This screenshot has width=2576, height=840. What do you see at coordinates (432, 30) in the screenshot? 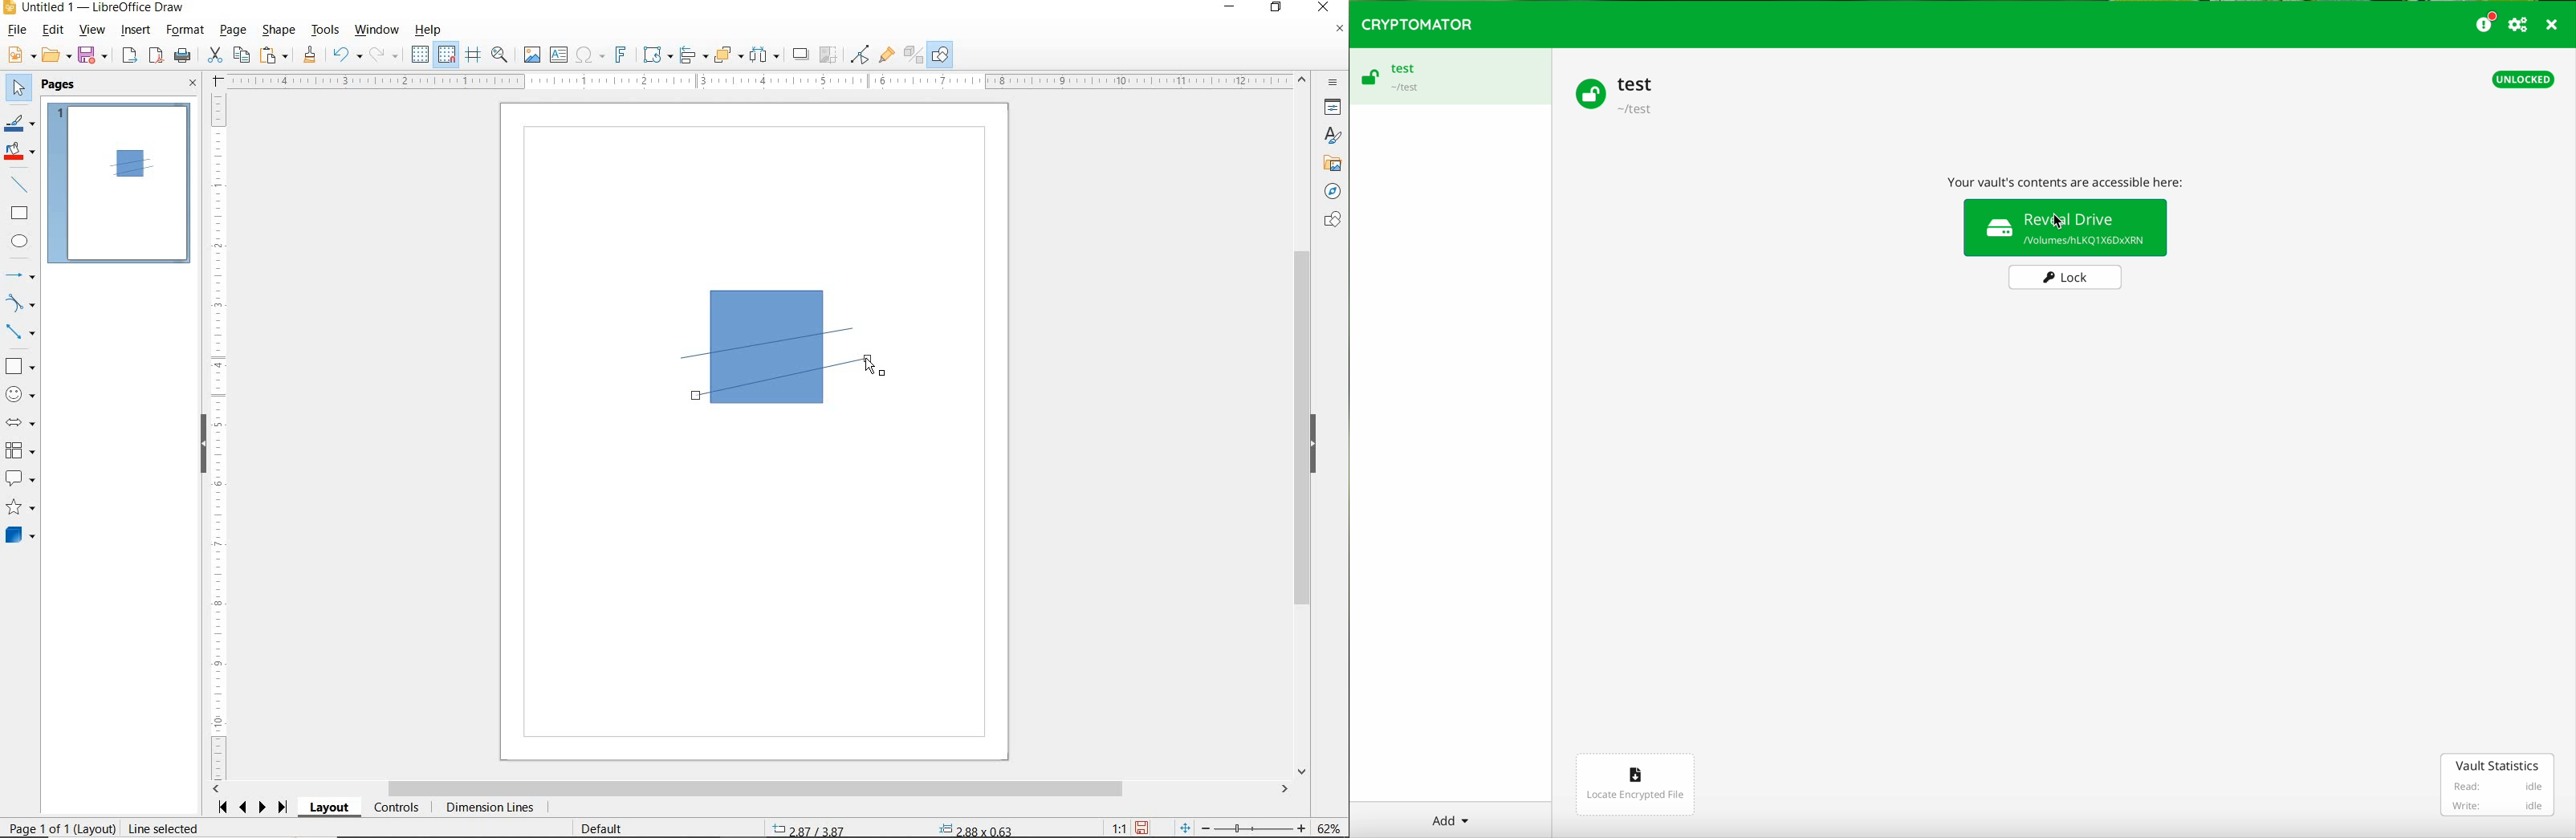
I see `HELP` at bounding box center [432, 30].